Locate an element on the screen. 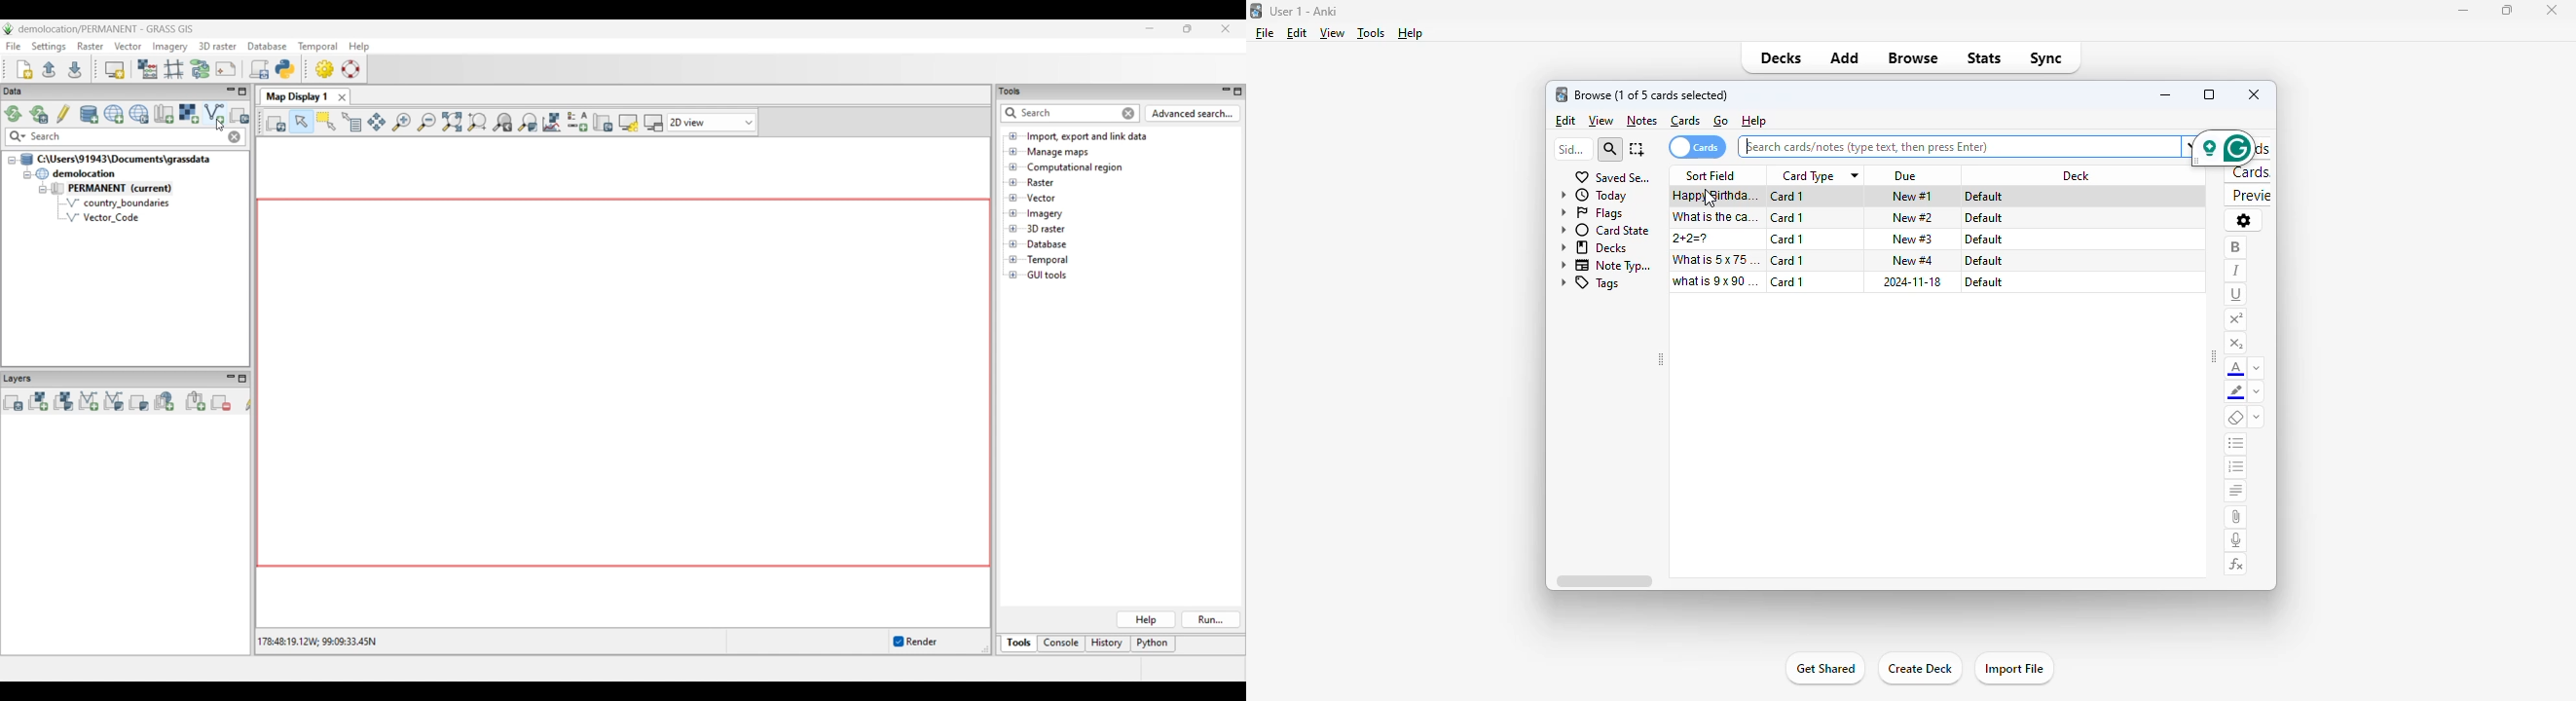 The width and height of the screenshot is (2576, 728). decks is located at coordinates (1781, 57).